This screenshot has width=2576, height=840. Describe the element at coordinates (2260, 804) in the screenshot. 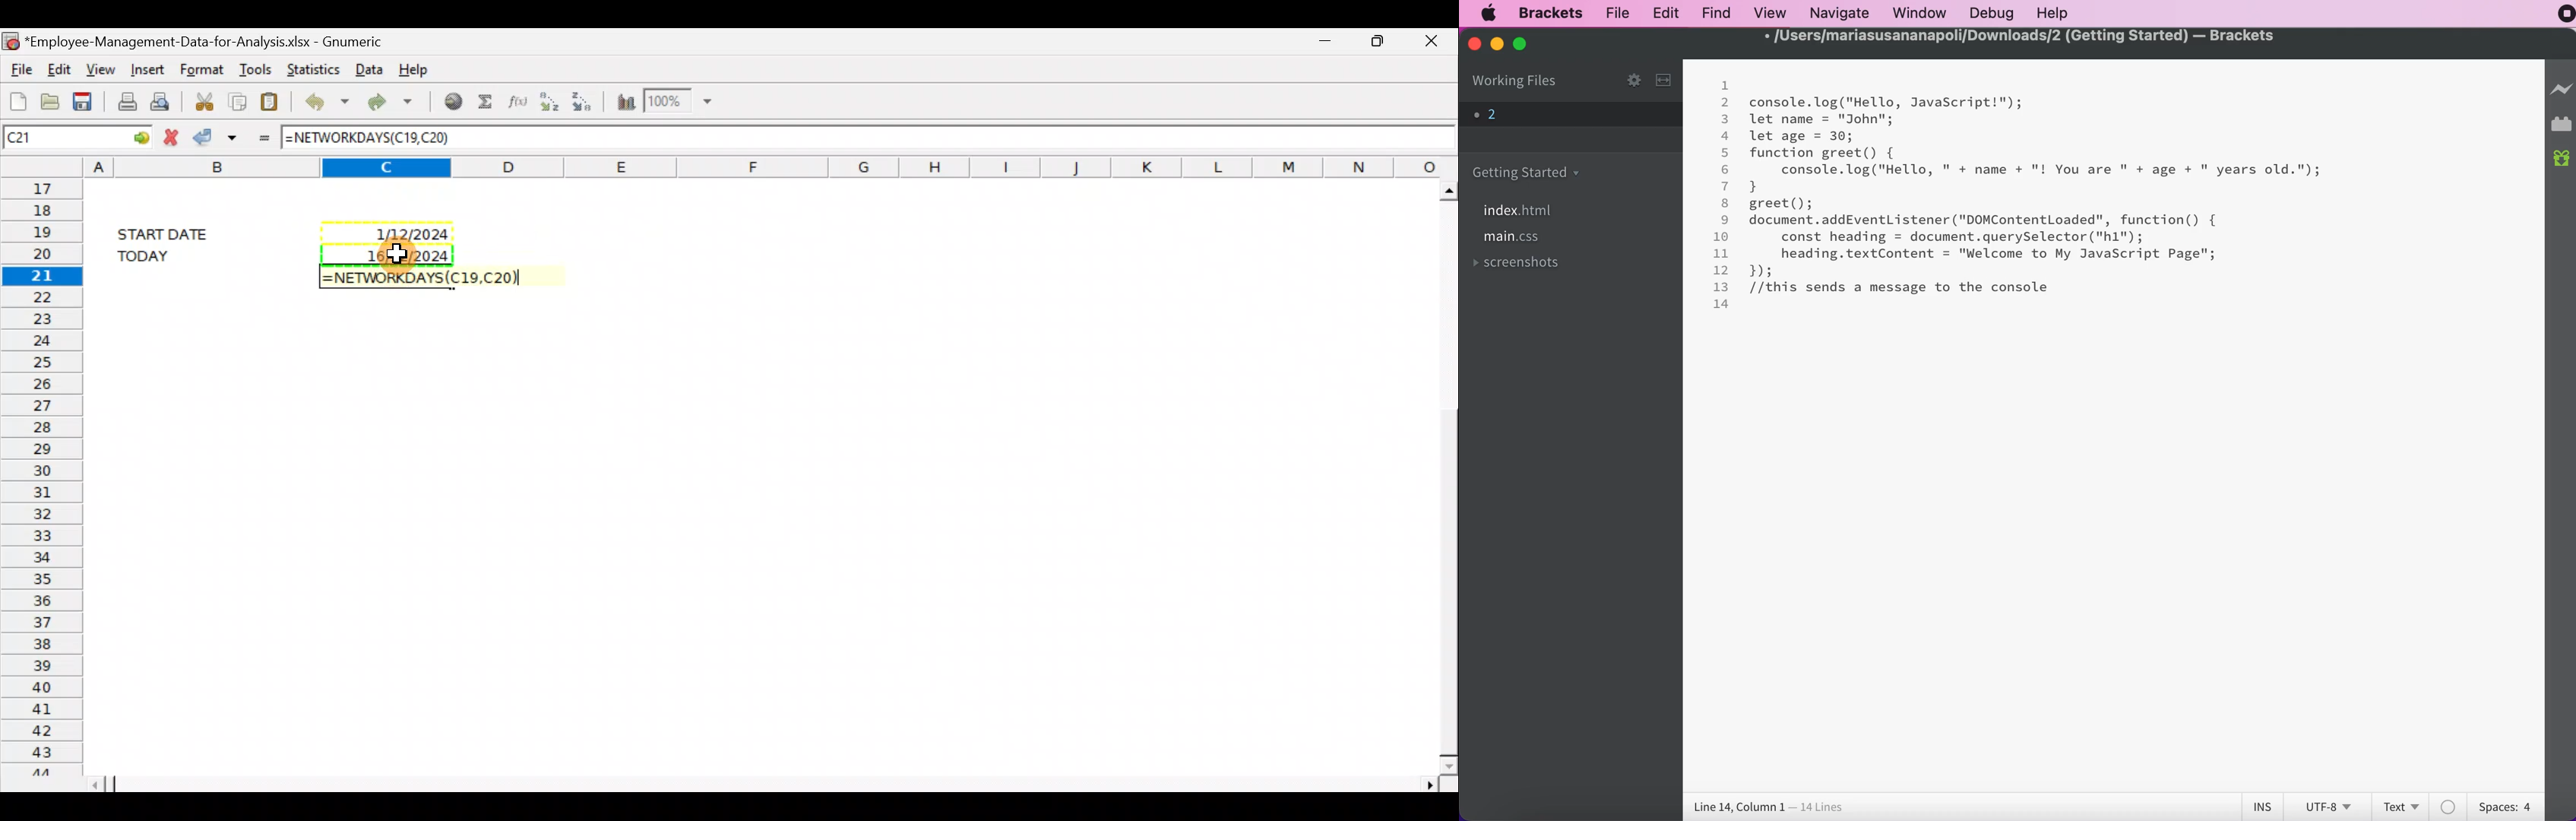

I see `ins` at that location.